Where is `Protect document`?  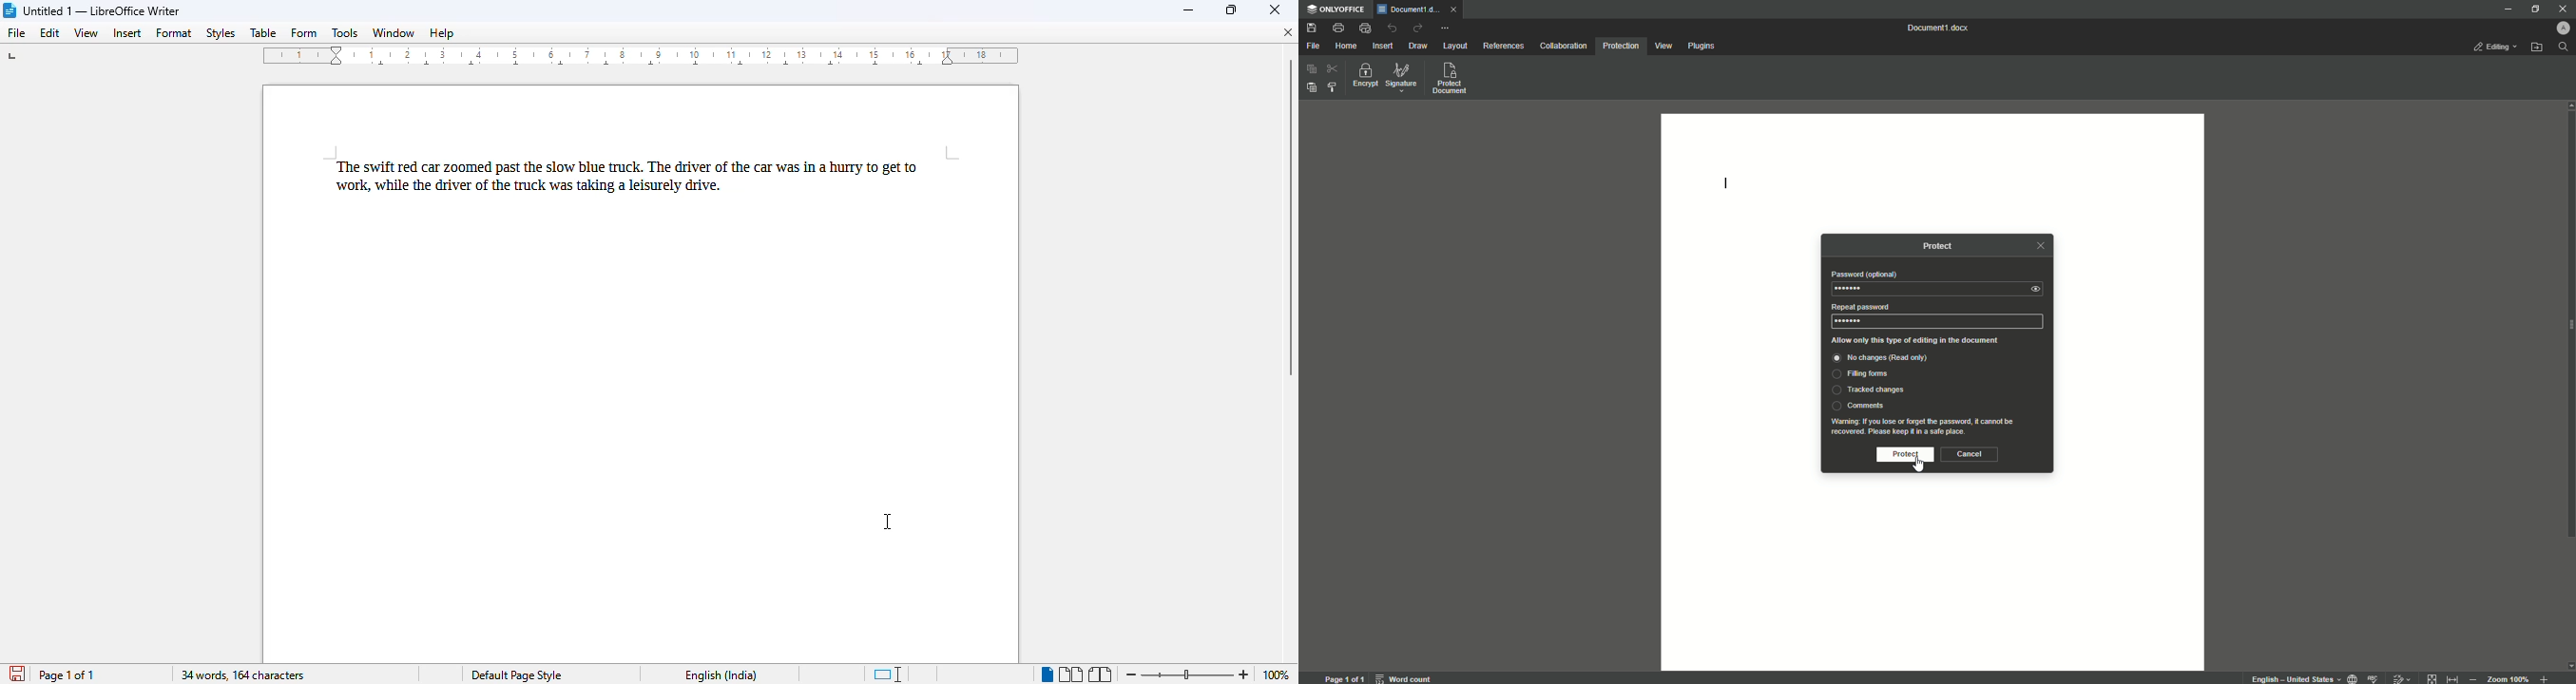 Protect document is located at coordinates (1452, 79).